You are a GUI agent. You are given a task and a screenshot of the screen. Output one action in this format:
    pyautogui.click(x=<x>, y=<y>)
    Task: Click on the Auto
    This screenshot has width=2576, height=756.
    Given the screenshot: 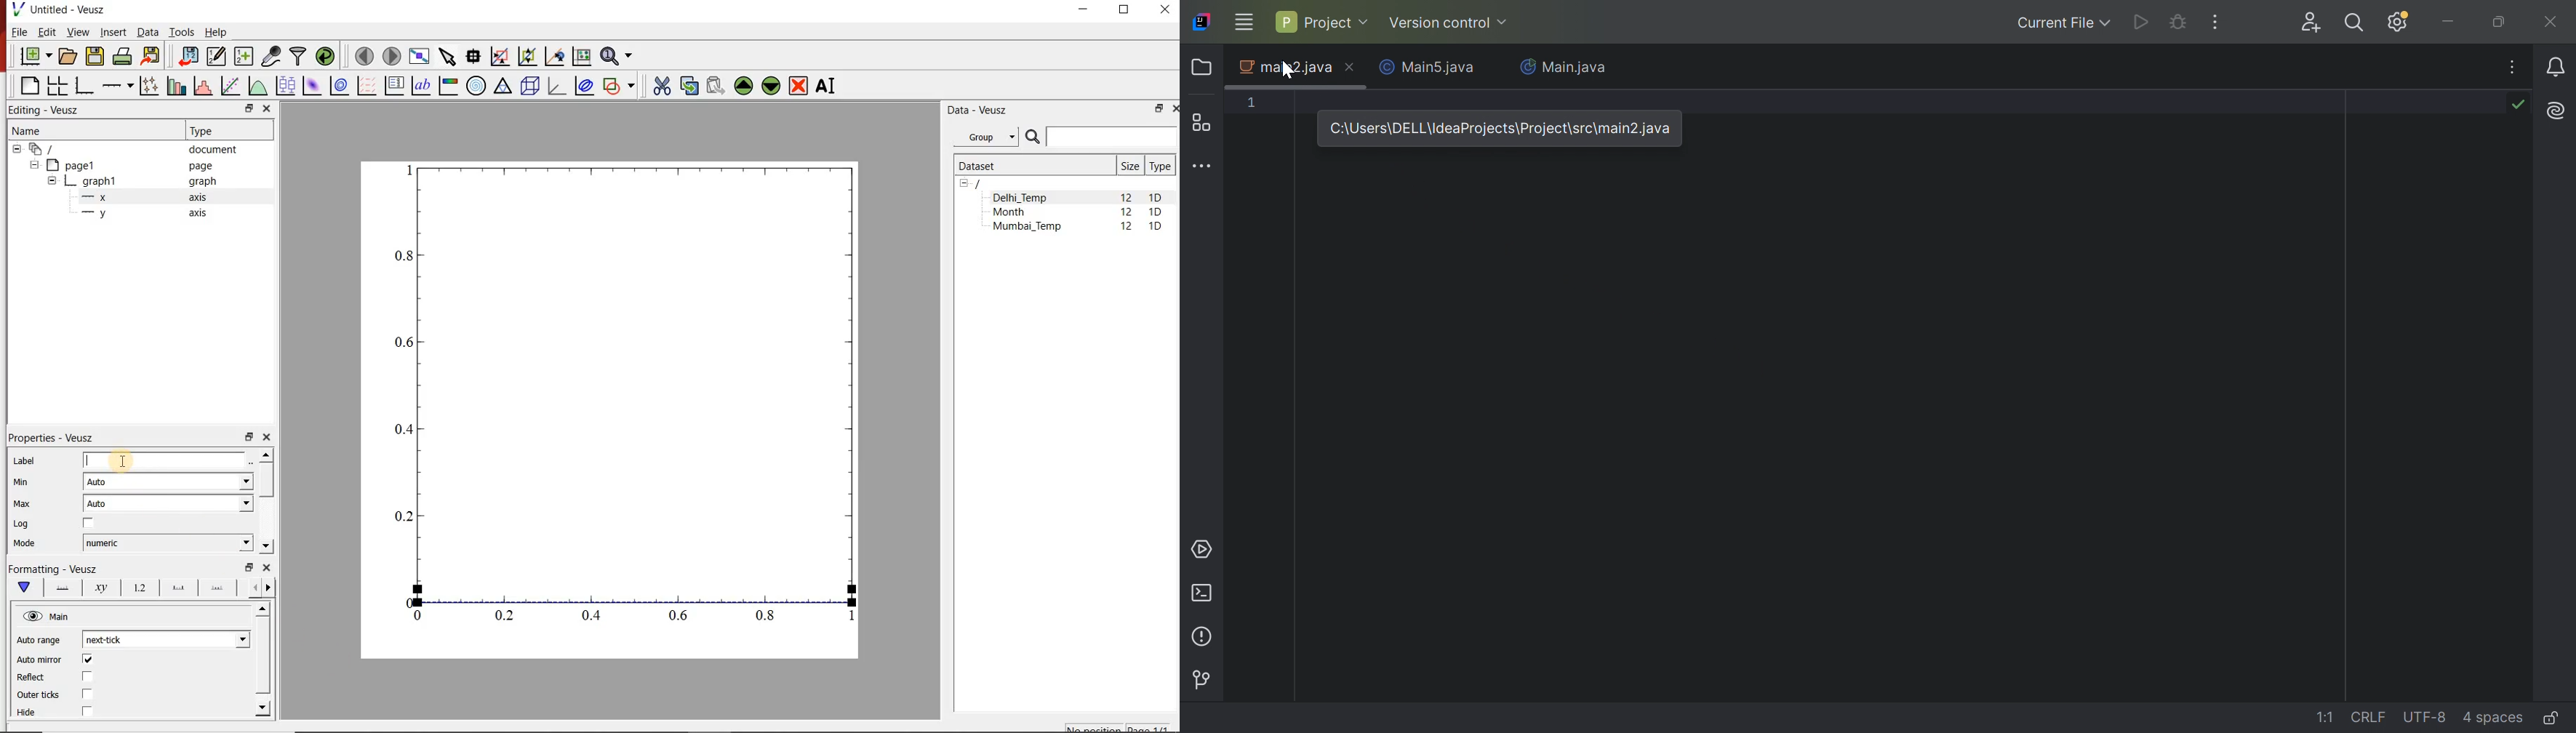 What is the action you would take?
    pyautogui.click(x=168, y=503)
    